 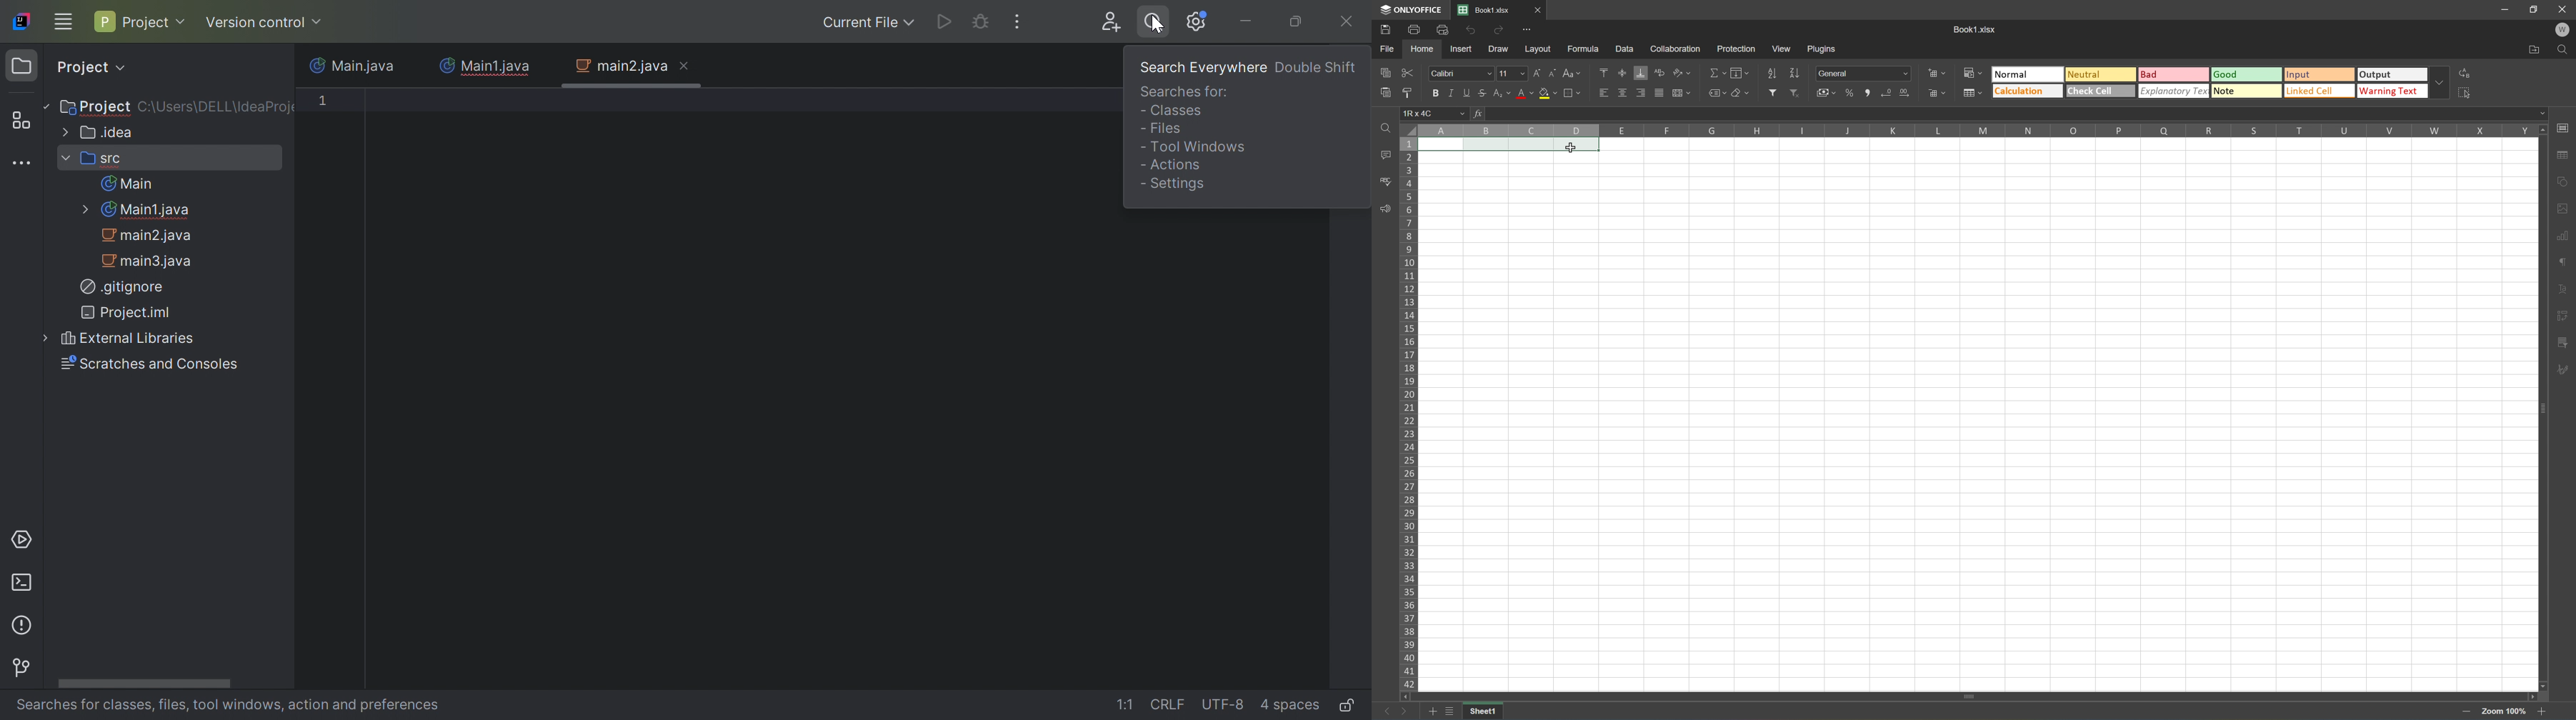 What do you see at coordinates (2561, 235) in the screenshot?
I see `Chart settings` at bounding box center [2561, 235].